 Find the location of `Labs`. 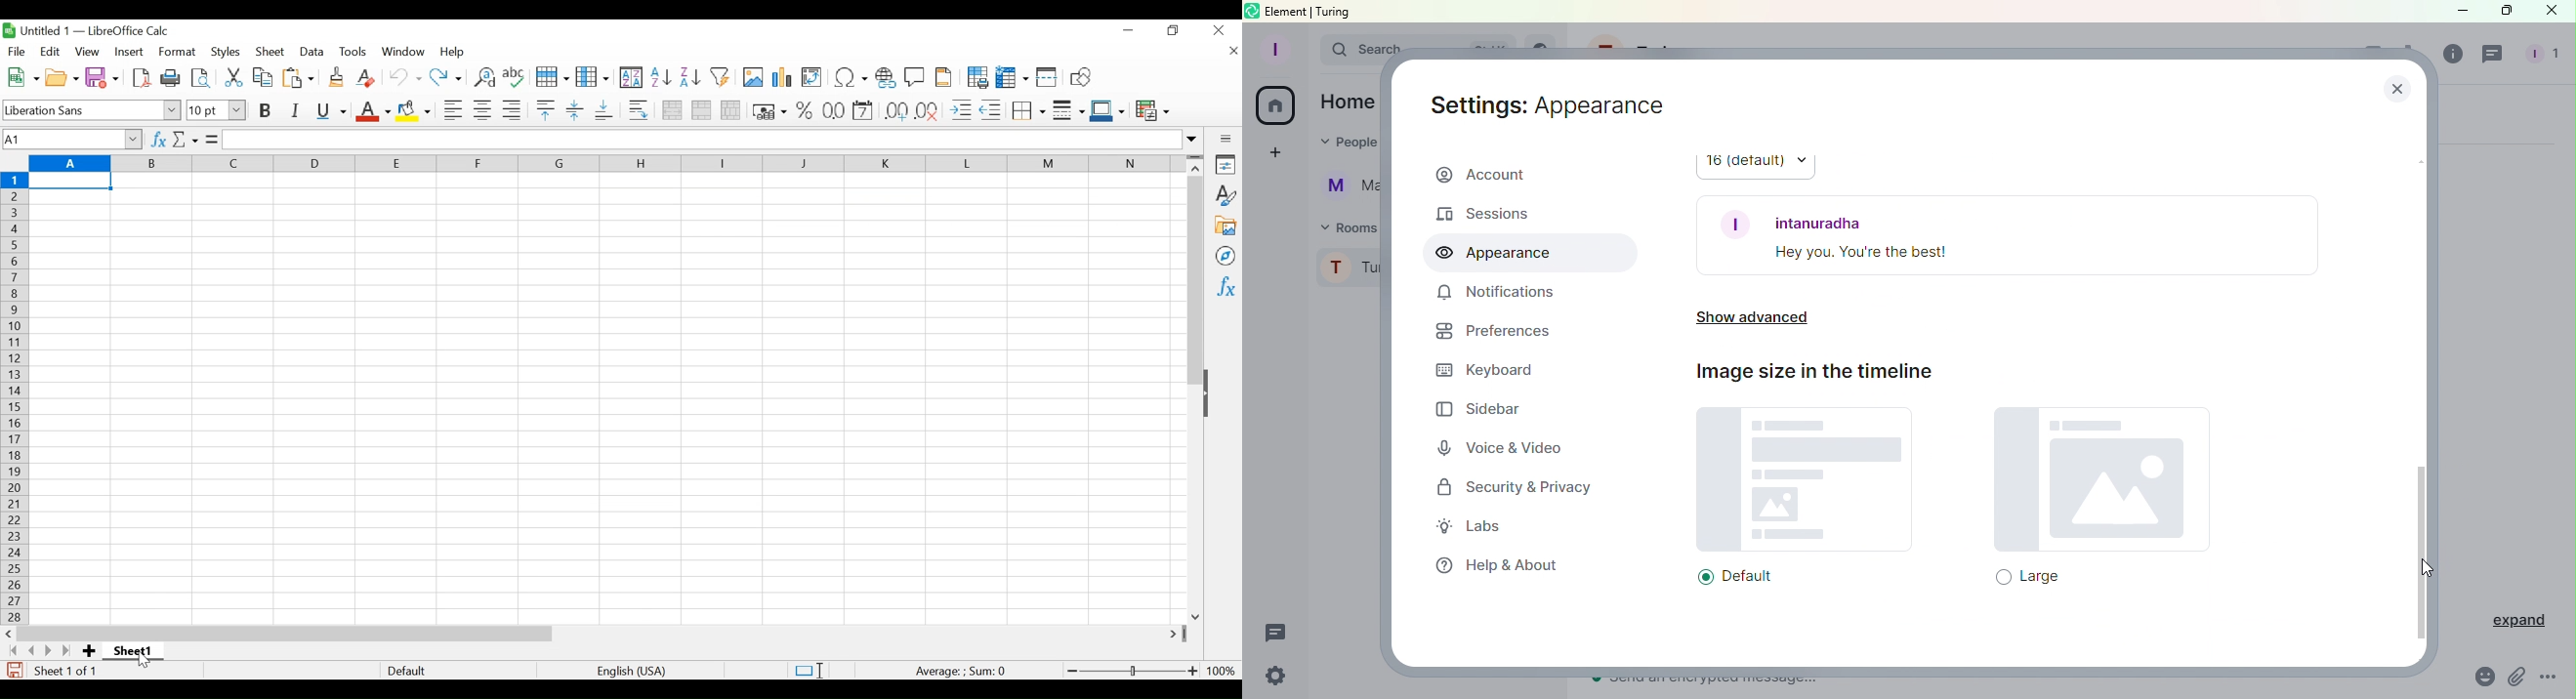

Labs is located at coordinates (1473, 526).